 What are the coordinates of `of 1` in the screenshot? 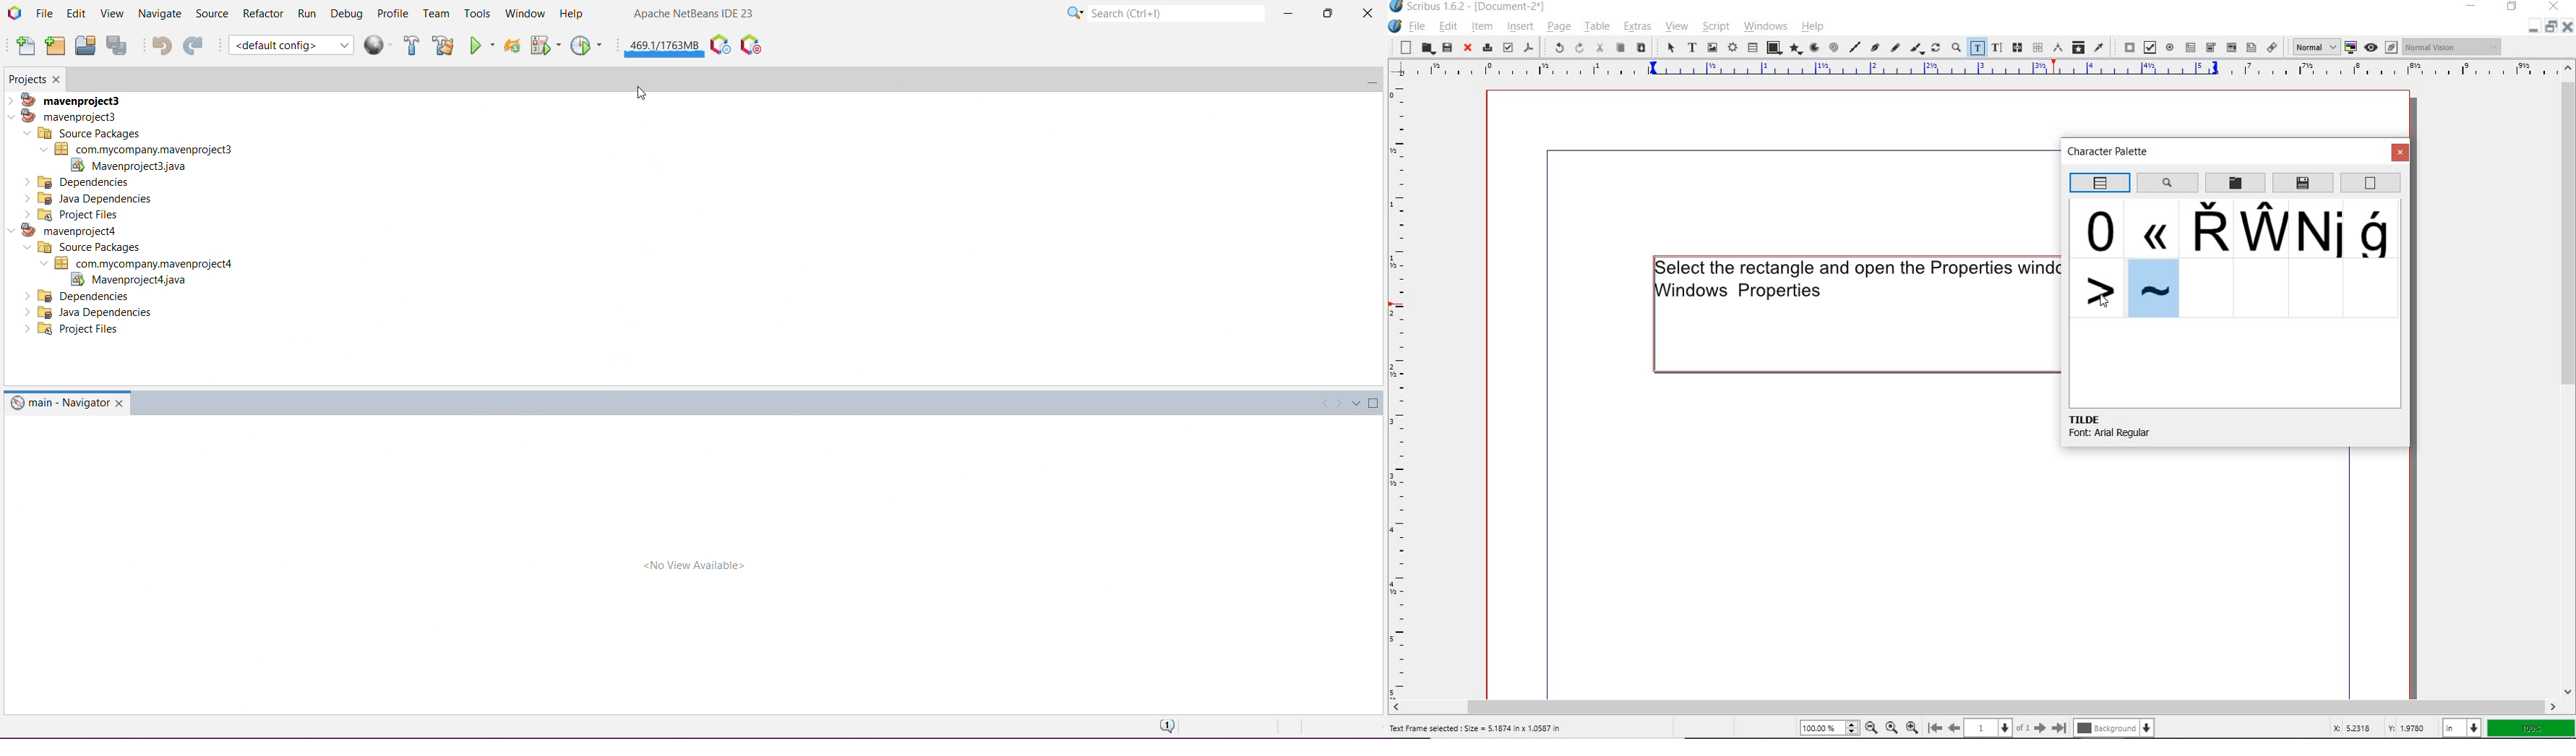 It's located at (2023, 727).